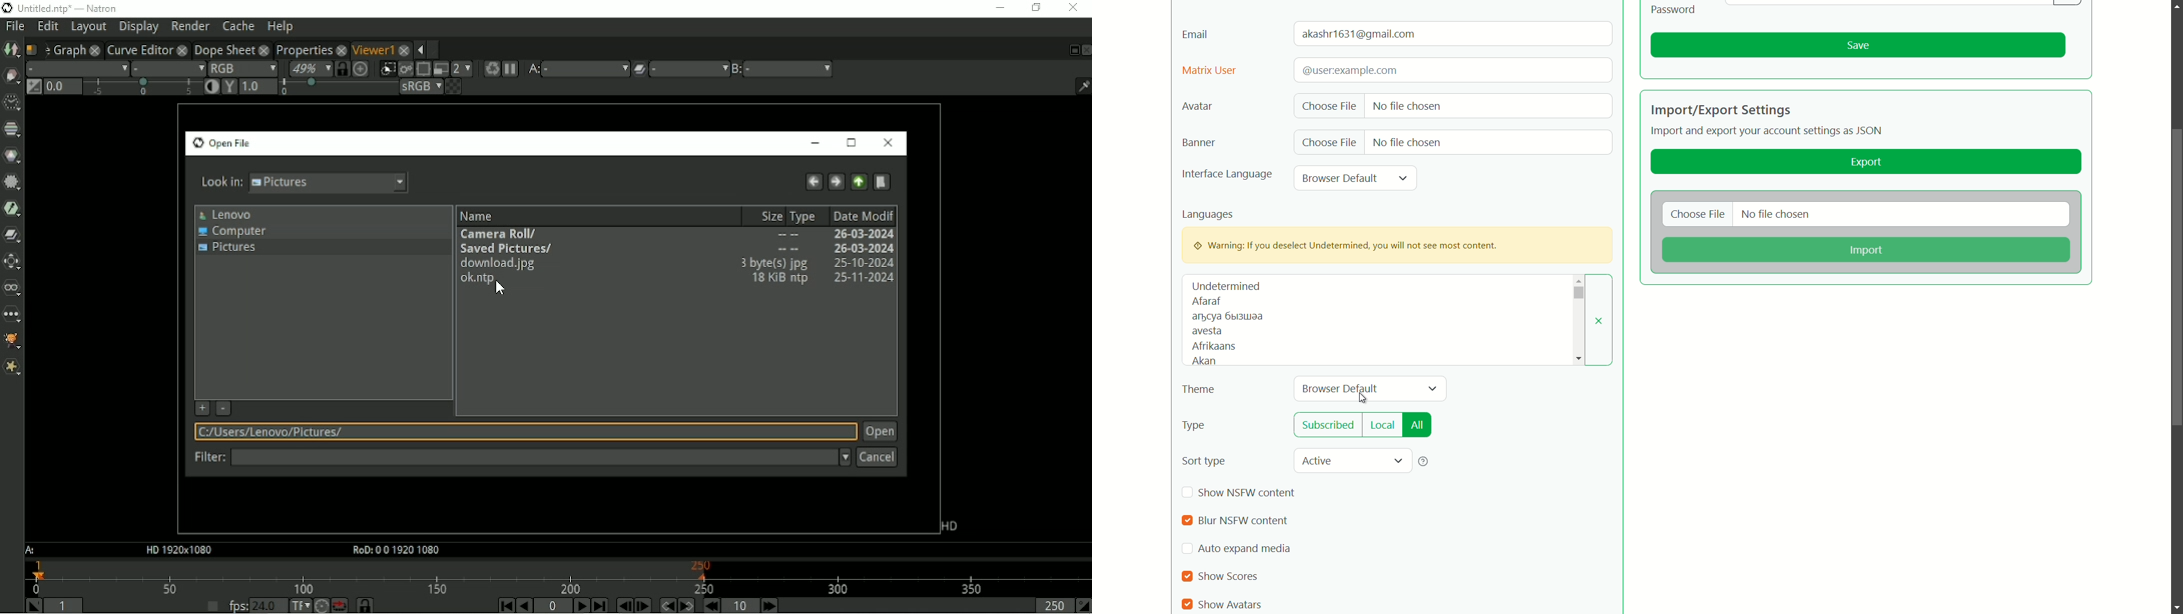 The width and height of the screenshot is (2184, 616). Describe the element at coordinates (1383, 425) in the screenshot. I see `local` at that location.